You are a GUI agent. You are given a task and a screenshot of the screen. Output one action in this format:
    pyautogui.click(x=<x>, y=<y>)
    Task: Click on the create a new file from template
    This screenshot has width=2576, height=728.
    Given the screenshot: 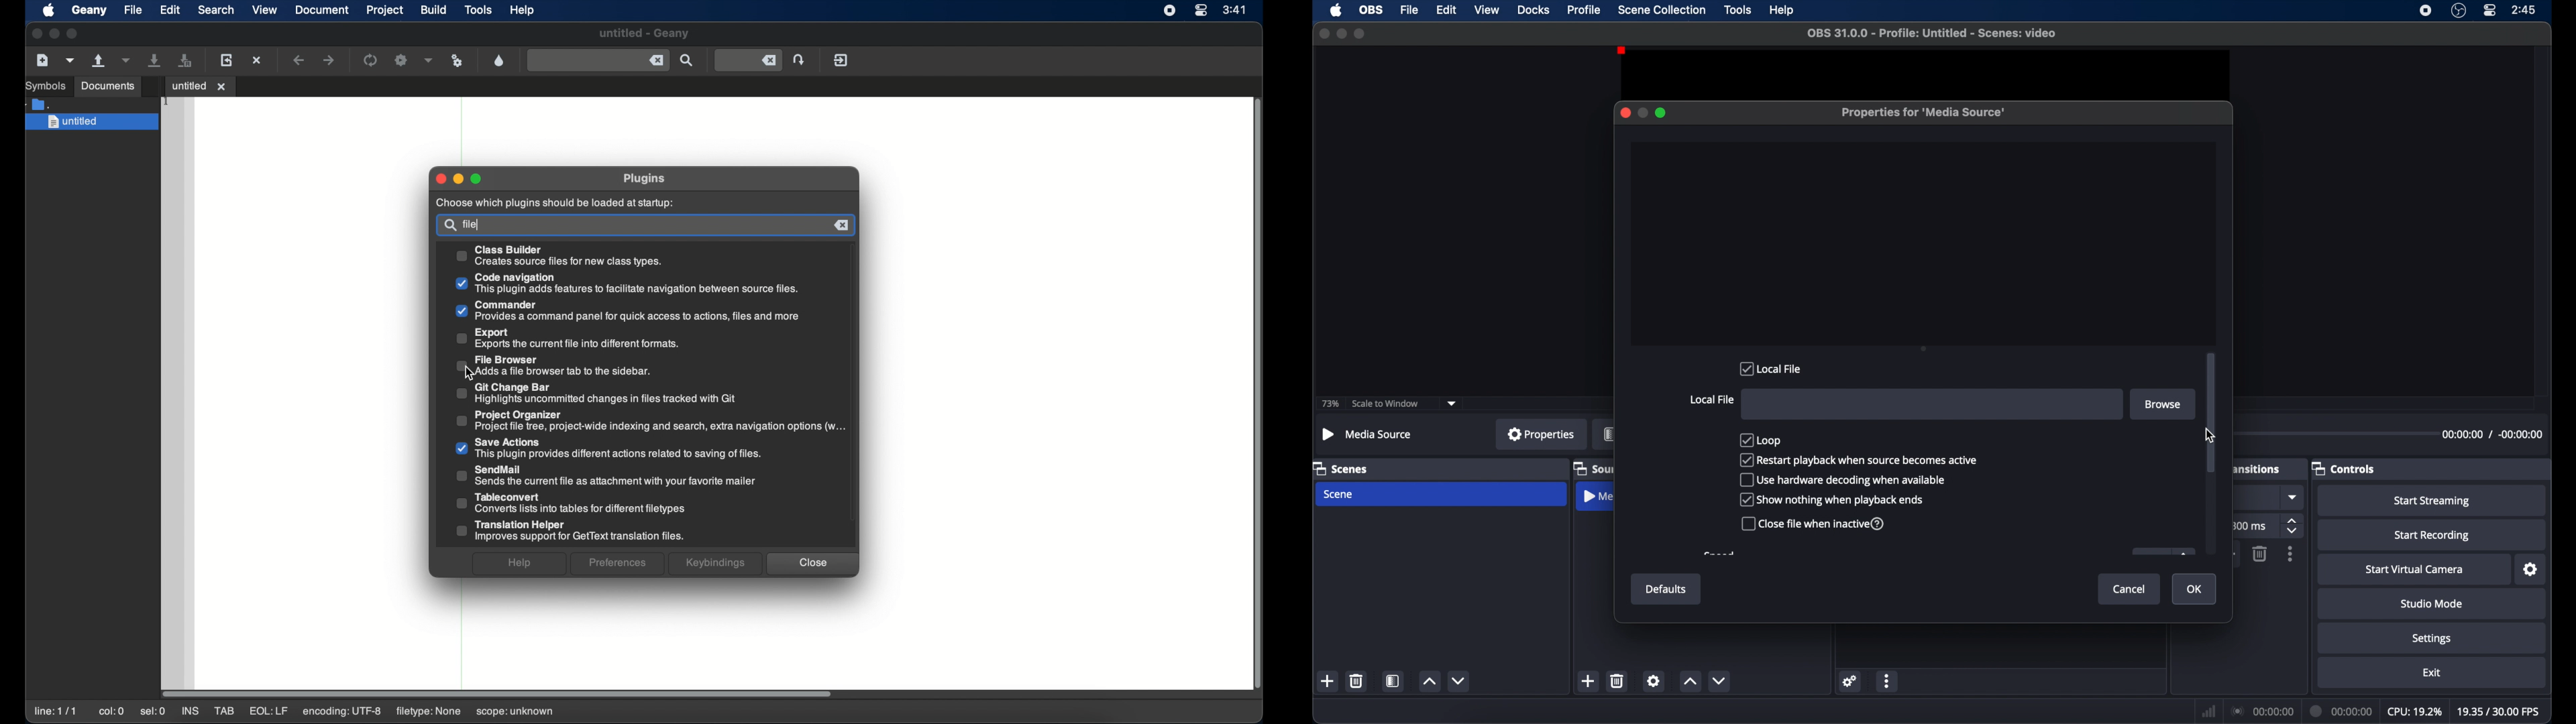 What is the action you would take?
    pyautogui.click(x=70, y=61)
    